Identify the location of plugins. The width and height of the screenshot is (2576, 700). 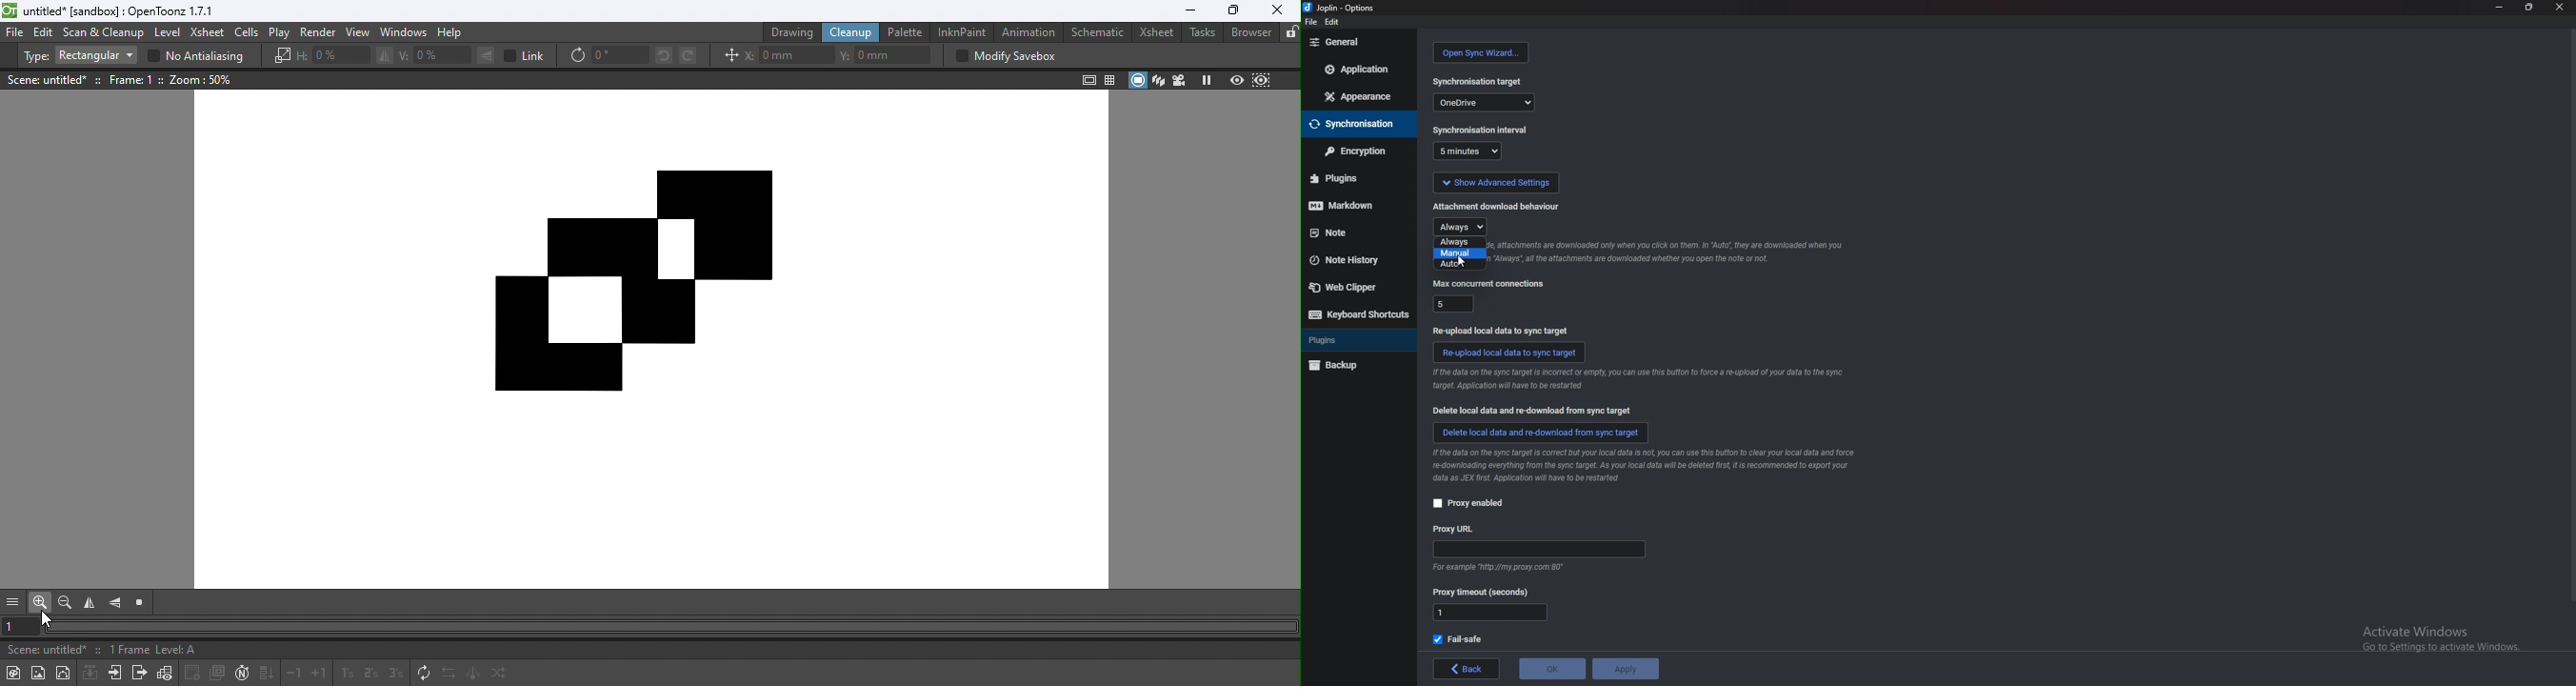
(1354, 178).